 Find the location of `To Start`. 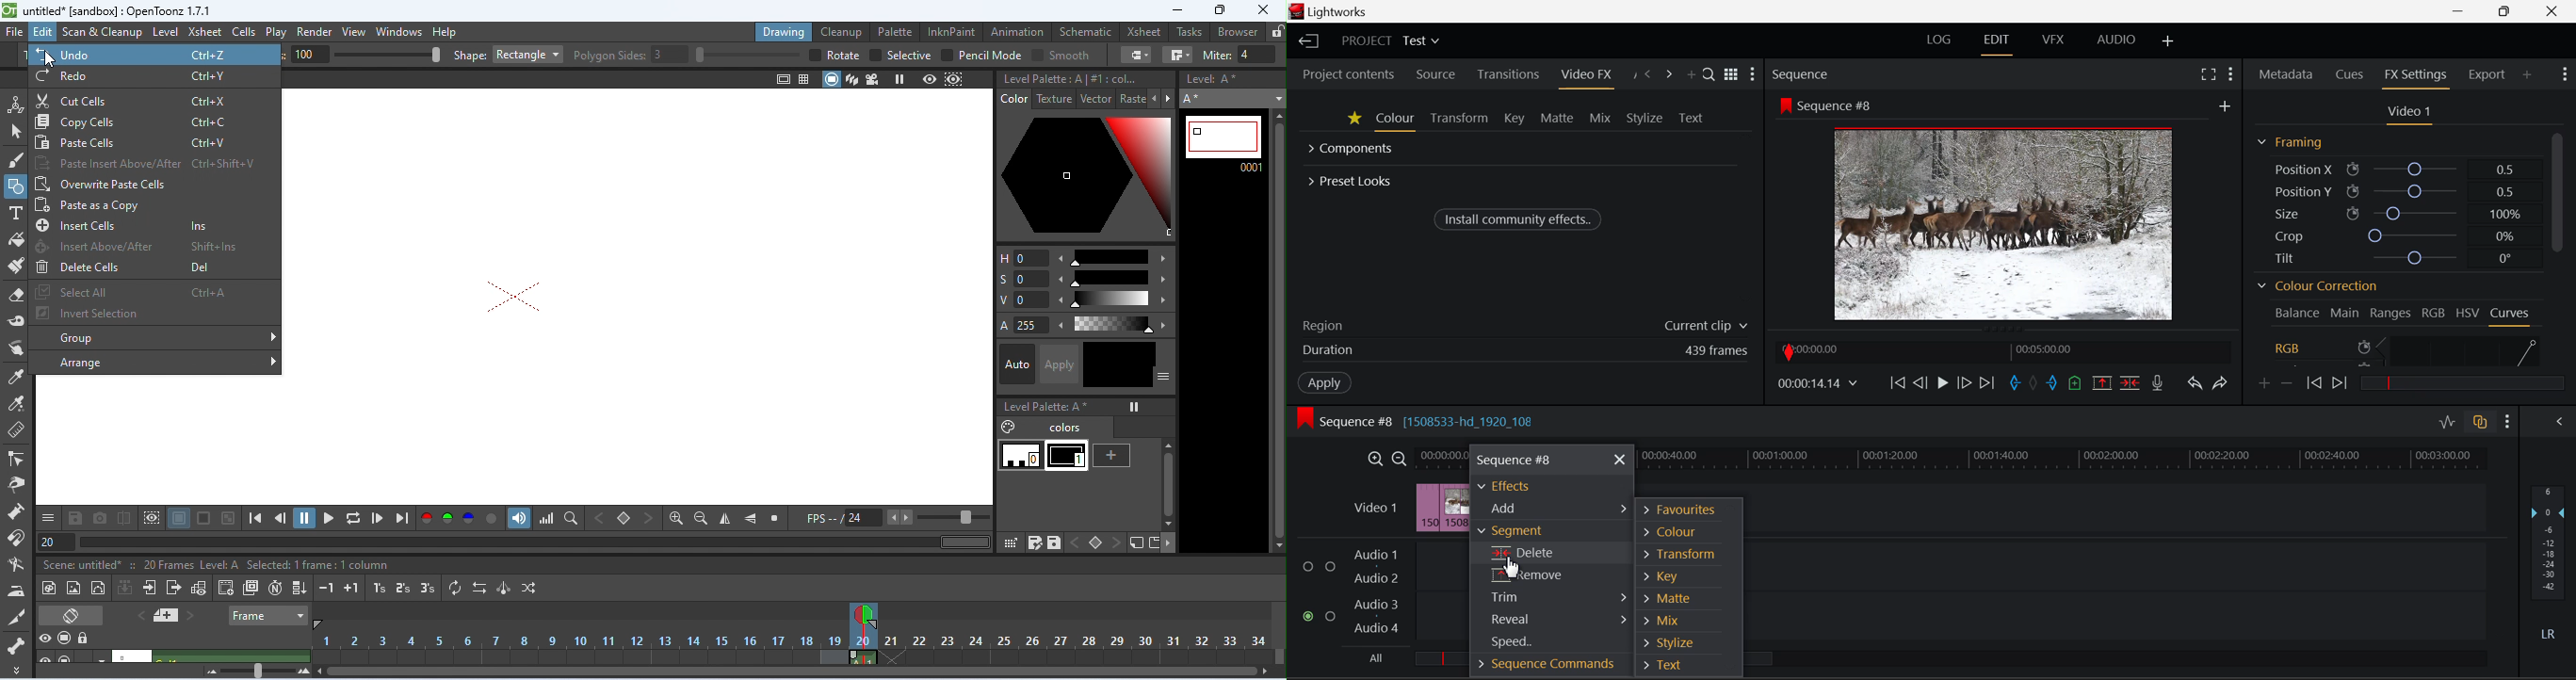

To Start is located at coordinates (1899, 384).